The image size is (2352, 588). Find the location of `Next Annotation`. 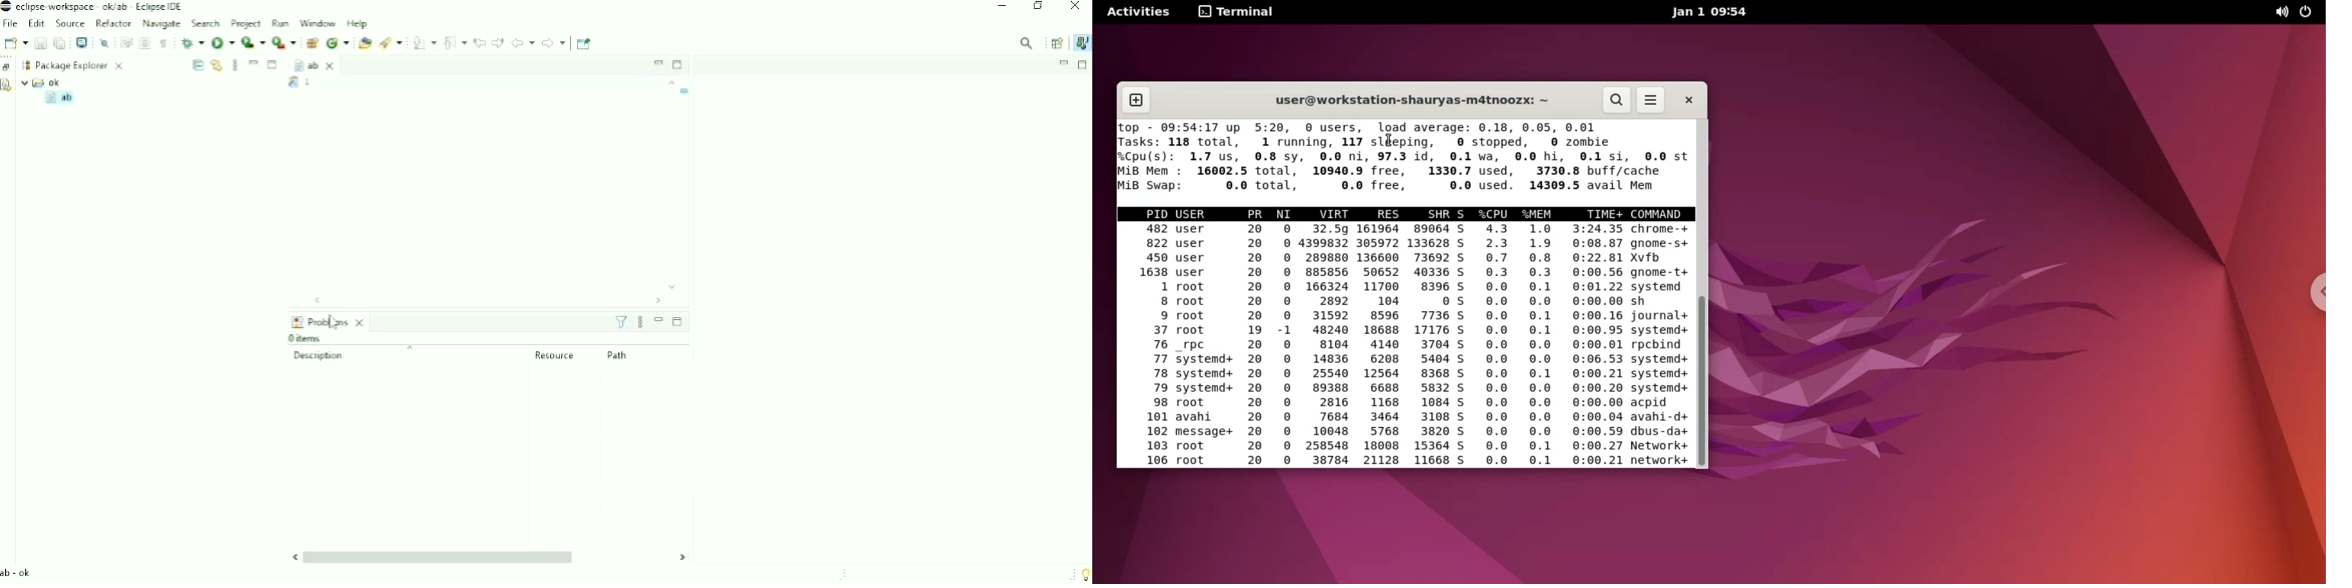

Next Annotation is located at coordinates (424, 43).